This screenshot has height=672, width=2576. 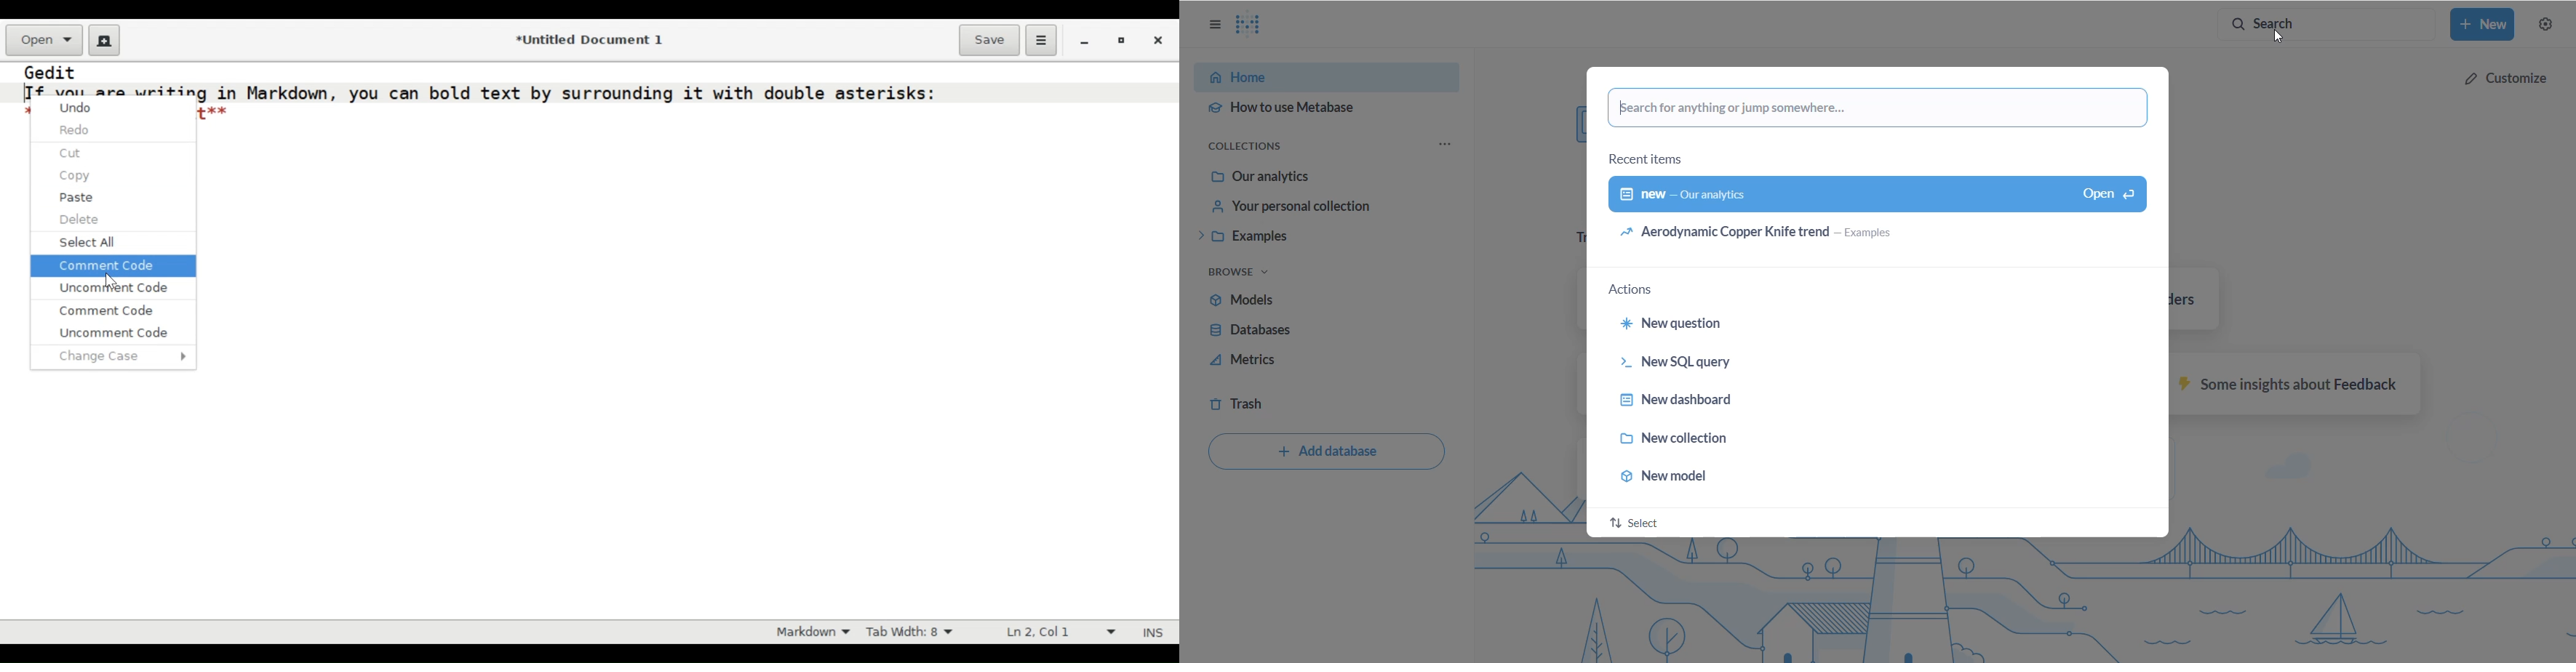 What do you see at coordinates (1243, 271) in the screenshot?
I see `browse task` at bounding box center [1243, 271].